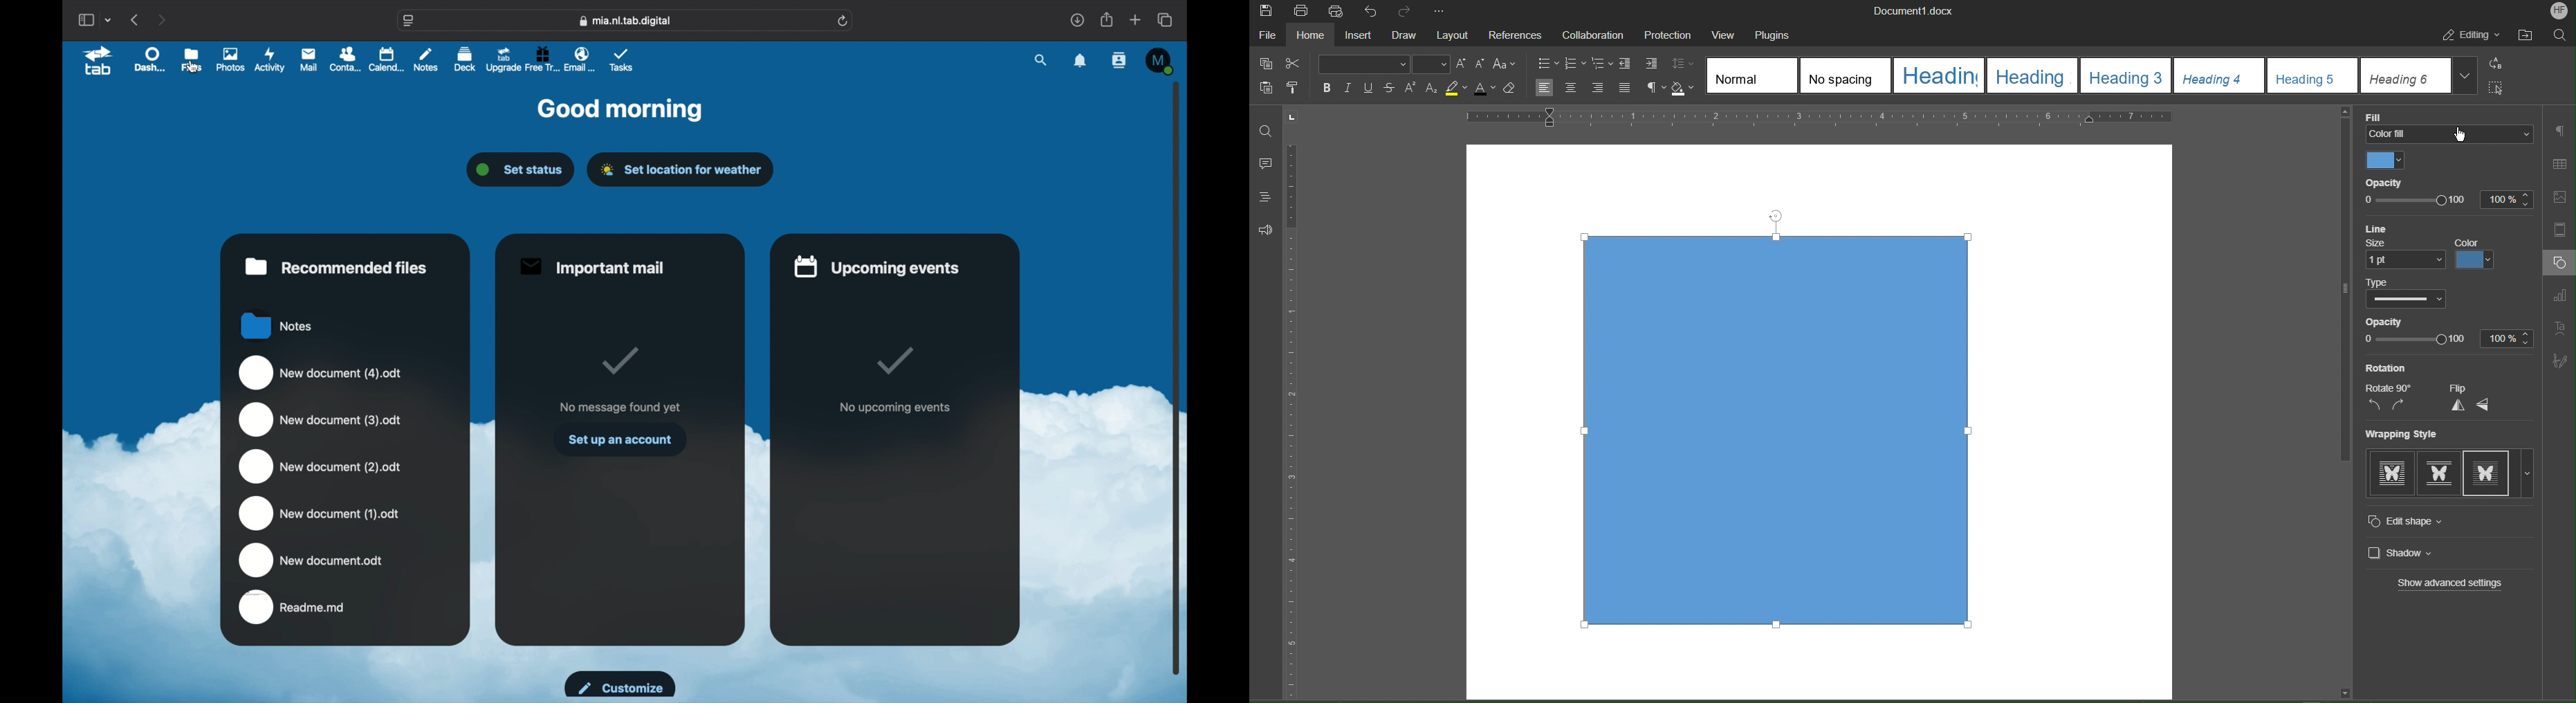 This screenshot has height=728, width=2576. I want to click on Feedback and Support, so click(1266, 230).